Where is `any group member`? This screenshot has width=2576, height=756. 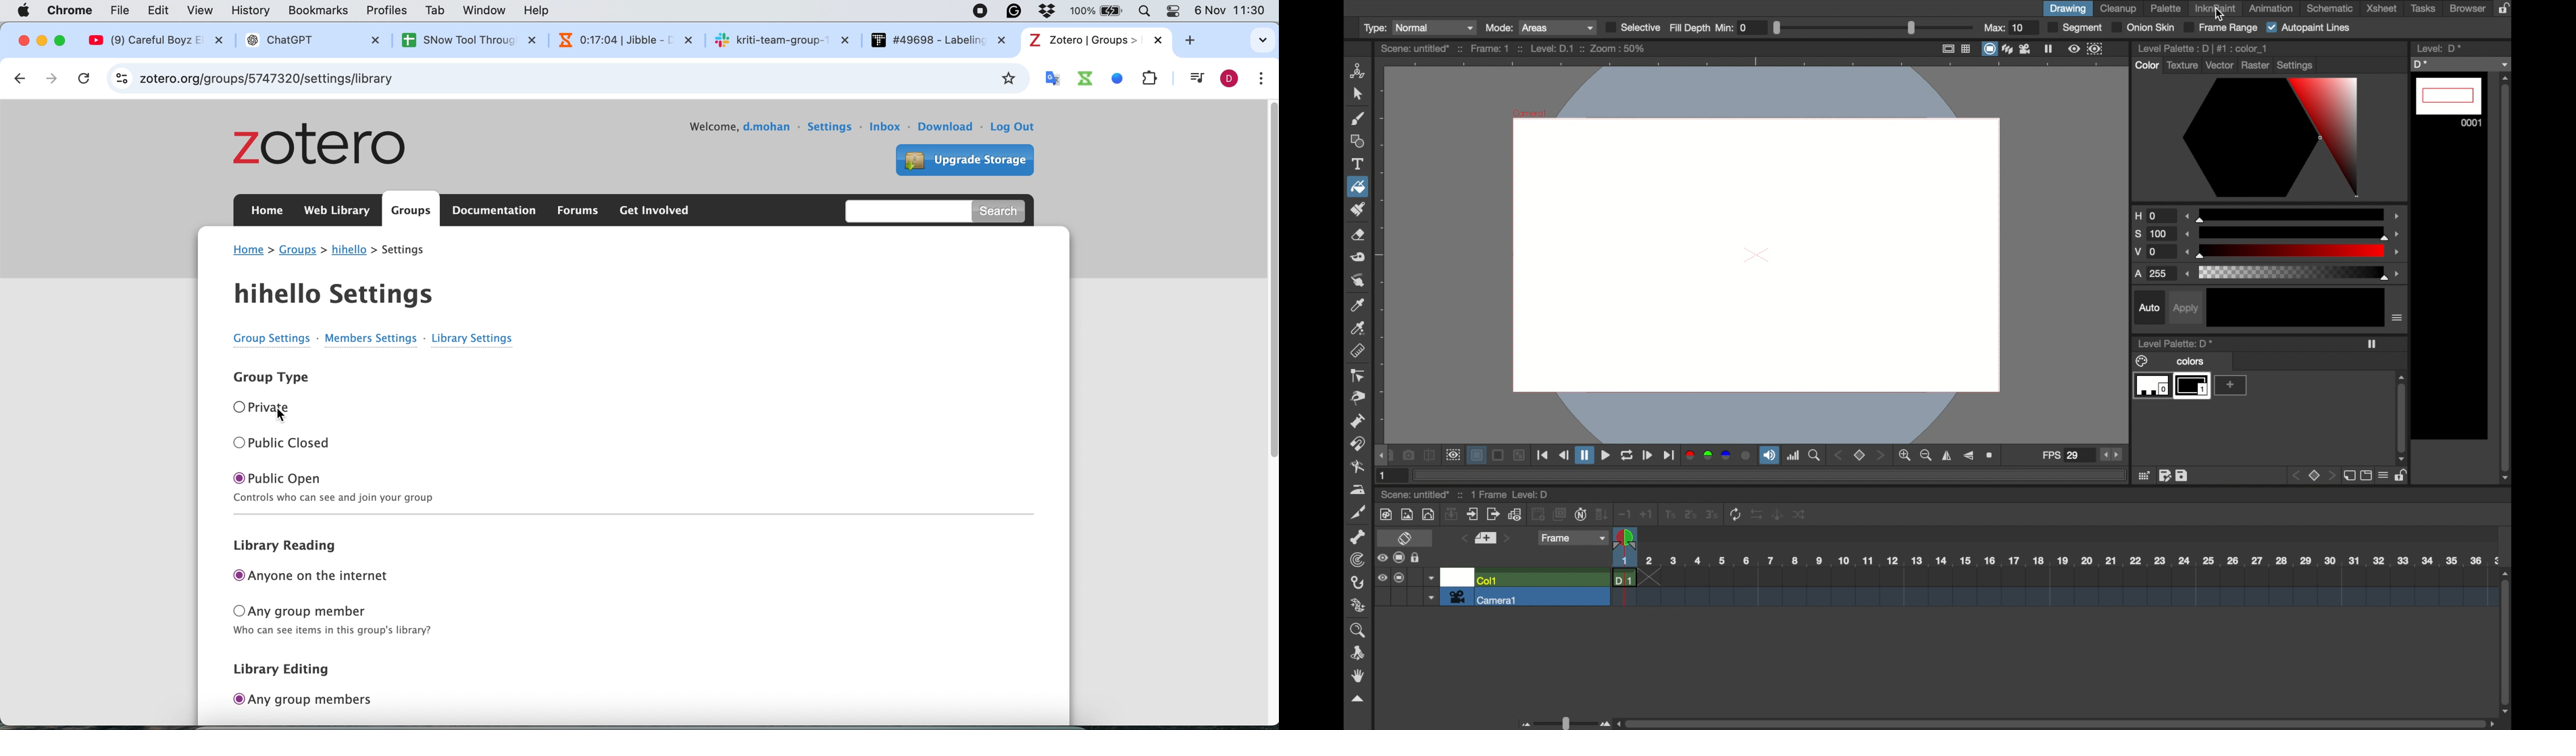
any group member is located at coordinates (335, 611).